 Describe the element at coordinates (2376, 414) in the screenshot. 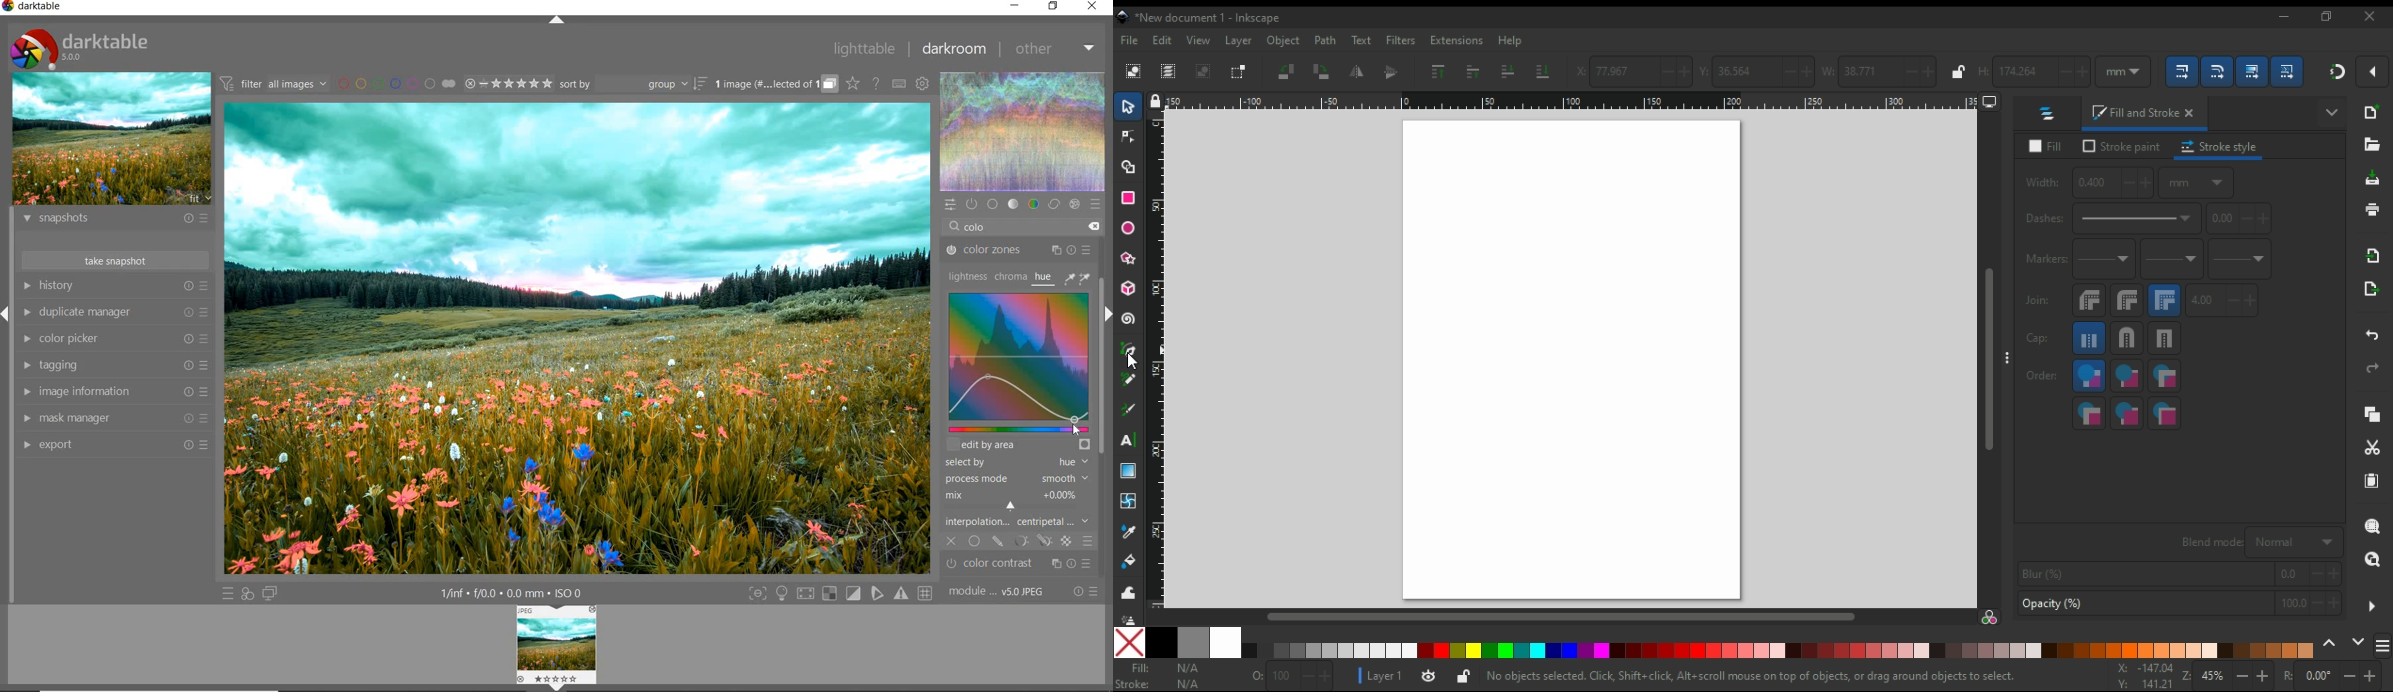

I see `copy` at that location.